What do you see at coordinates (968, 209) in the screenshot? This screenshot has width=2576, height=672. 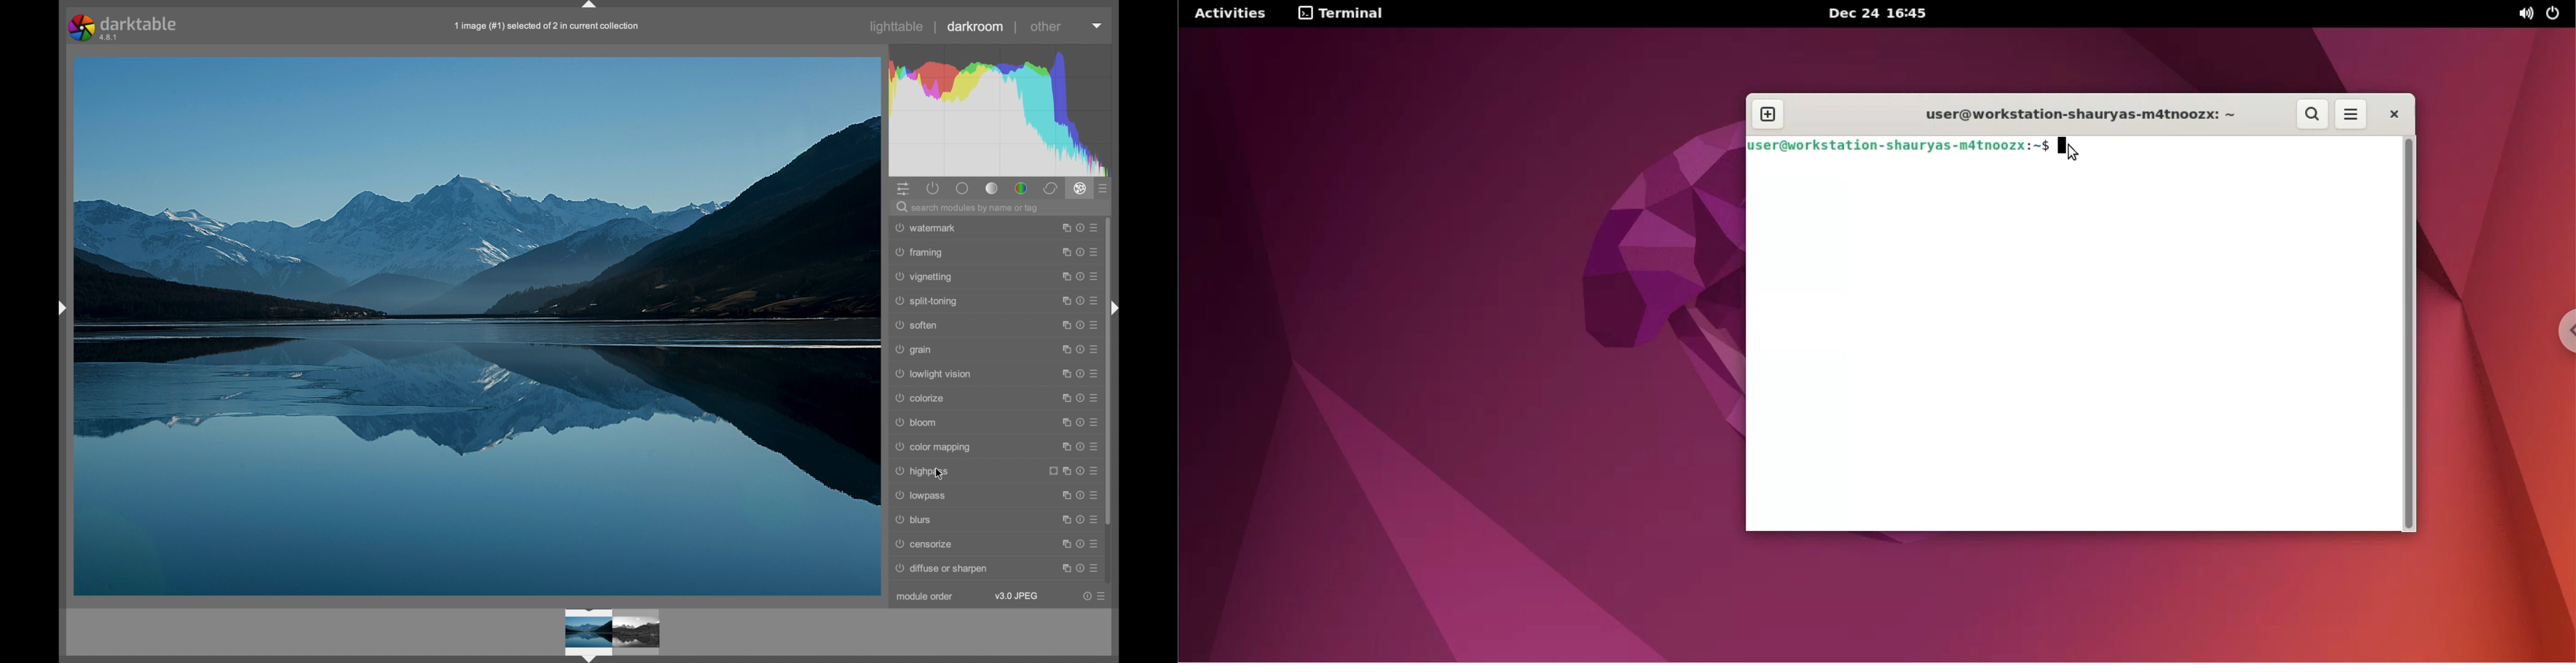 I see `search modules by name or tag` at bounding box center [968, 209].